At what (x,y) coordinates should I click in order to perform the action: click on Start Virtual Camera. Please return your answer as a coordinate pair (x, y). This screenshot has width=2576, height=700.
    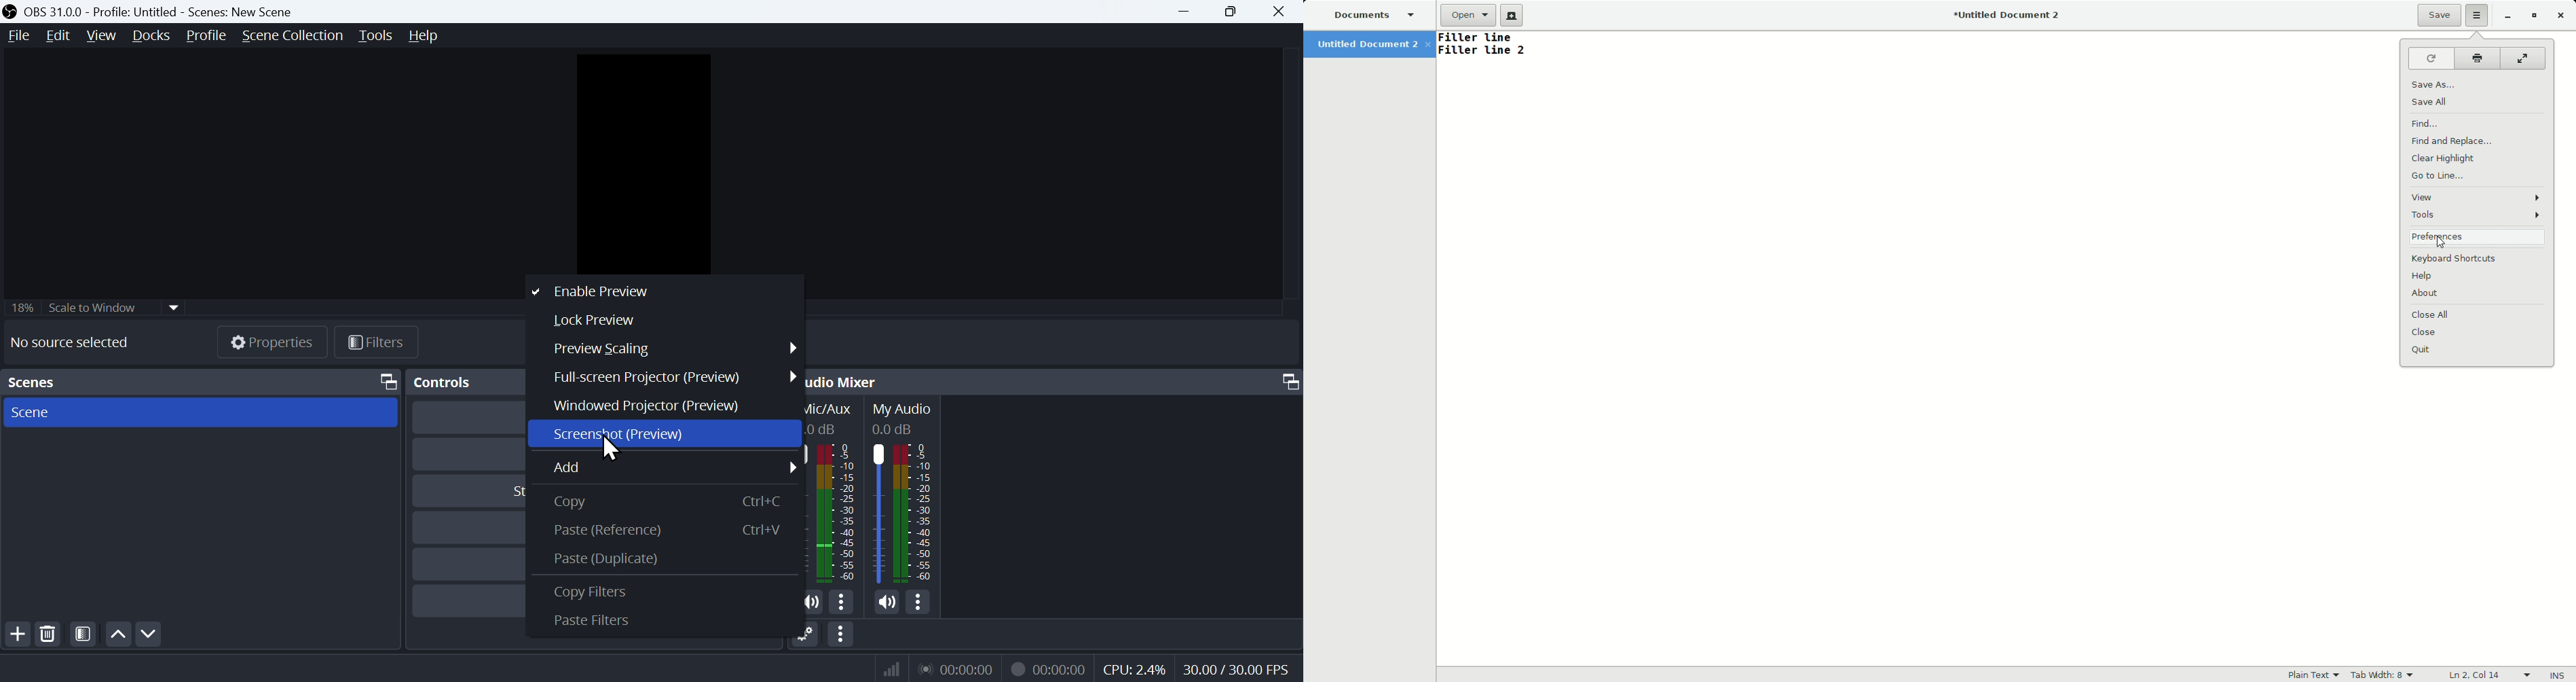
    Looking at the image, I should click on (515, 490).